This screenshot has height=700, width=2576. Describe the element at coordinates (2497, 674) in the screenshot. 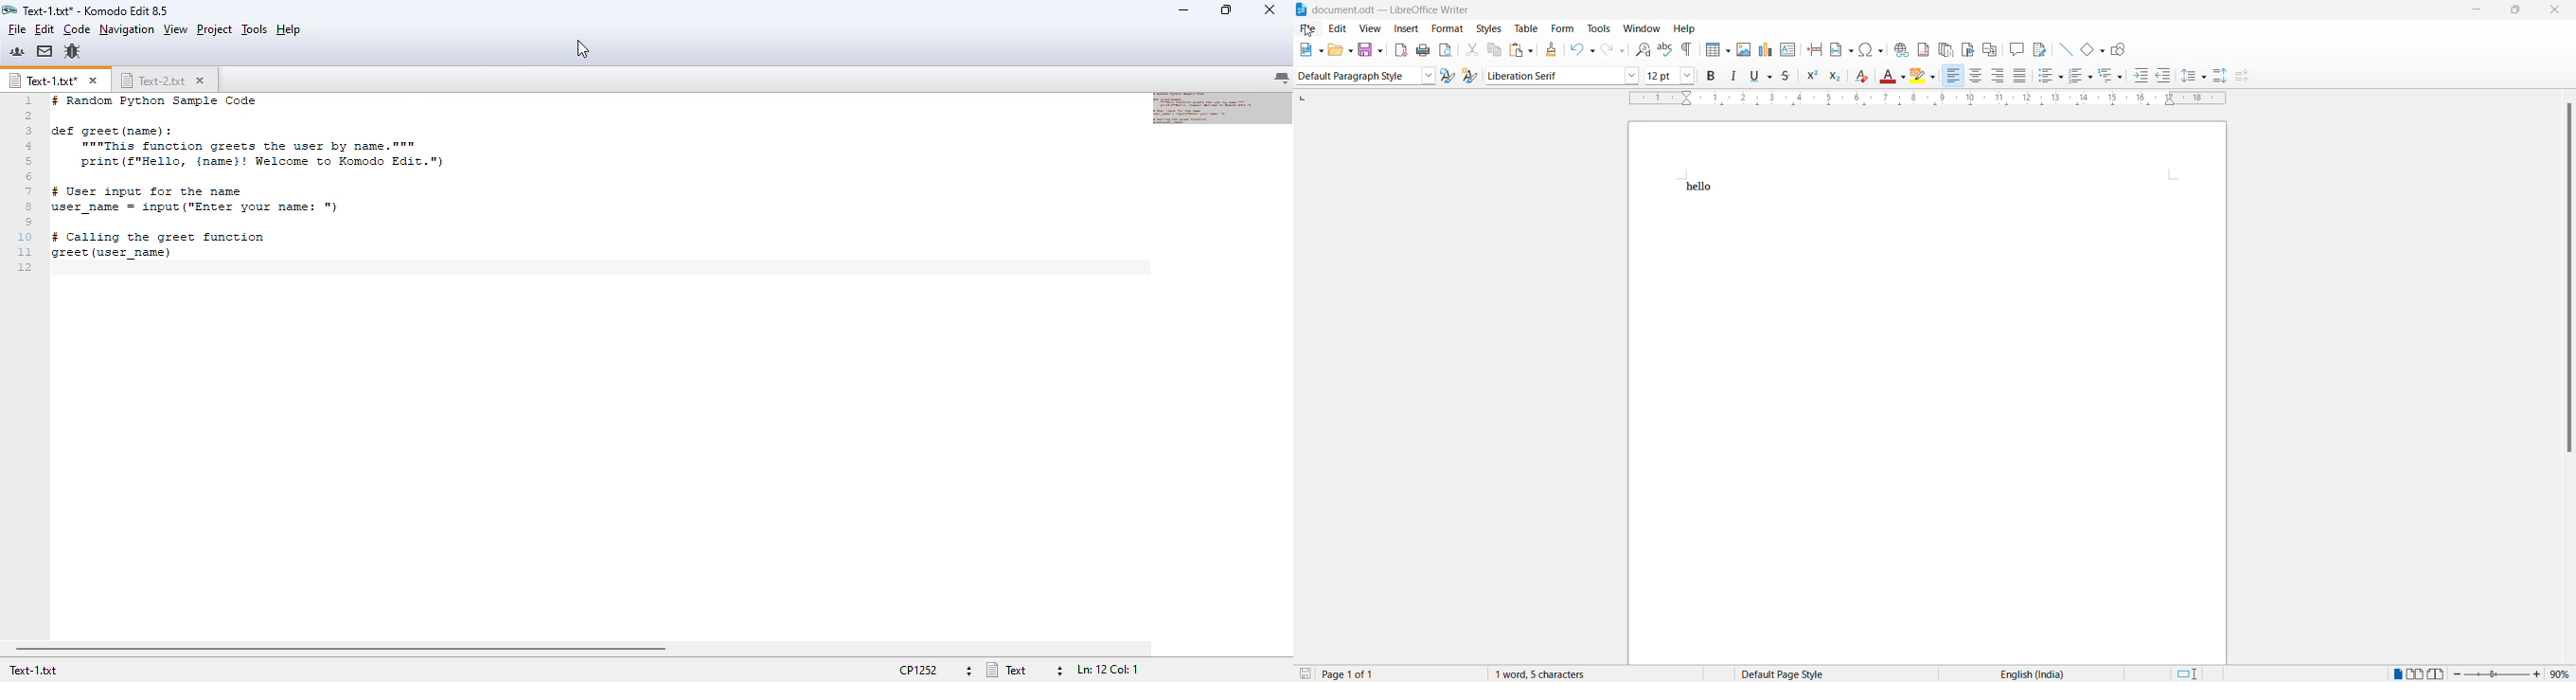

I see `Zoom slider` at that location.